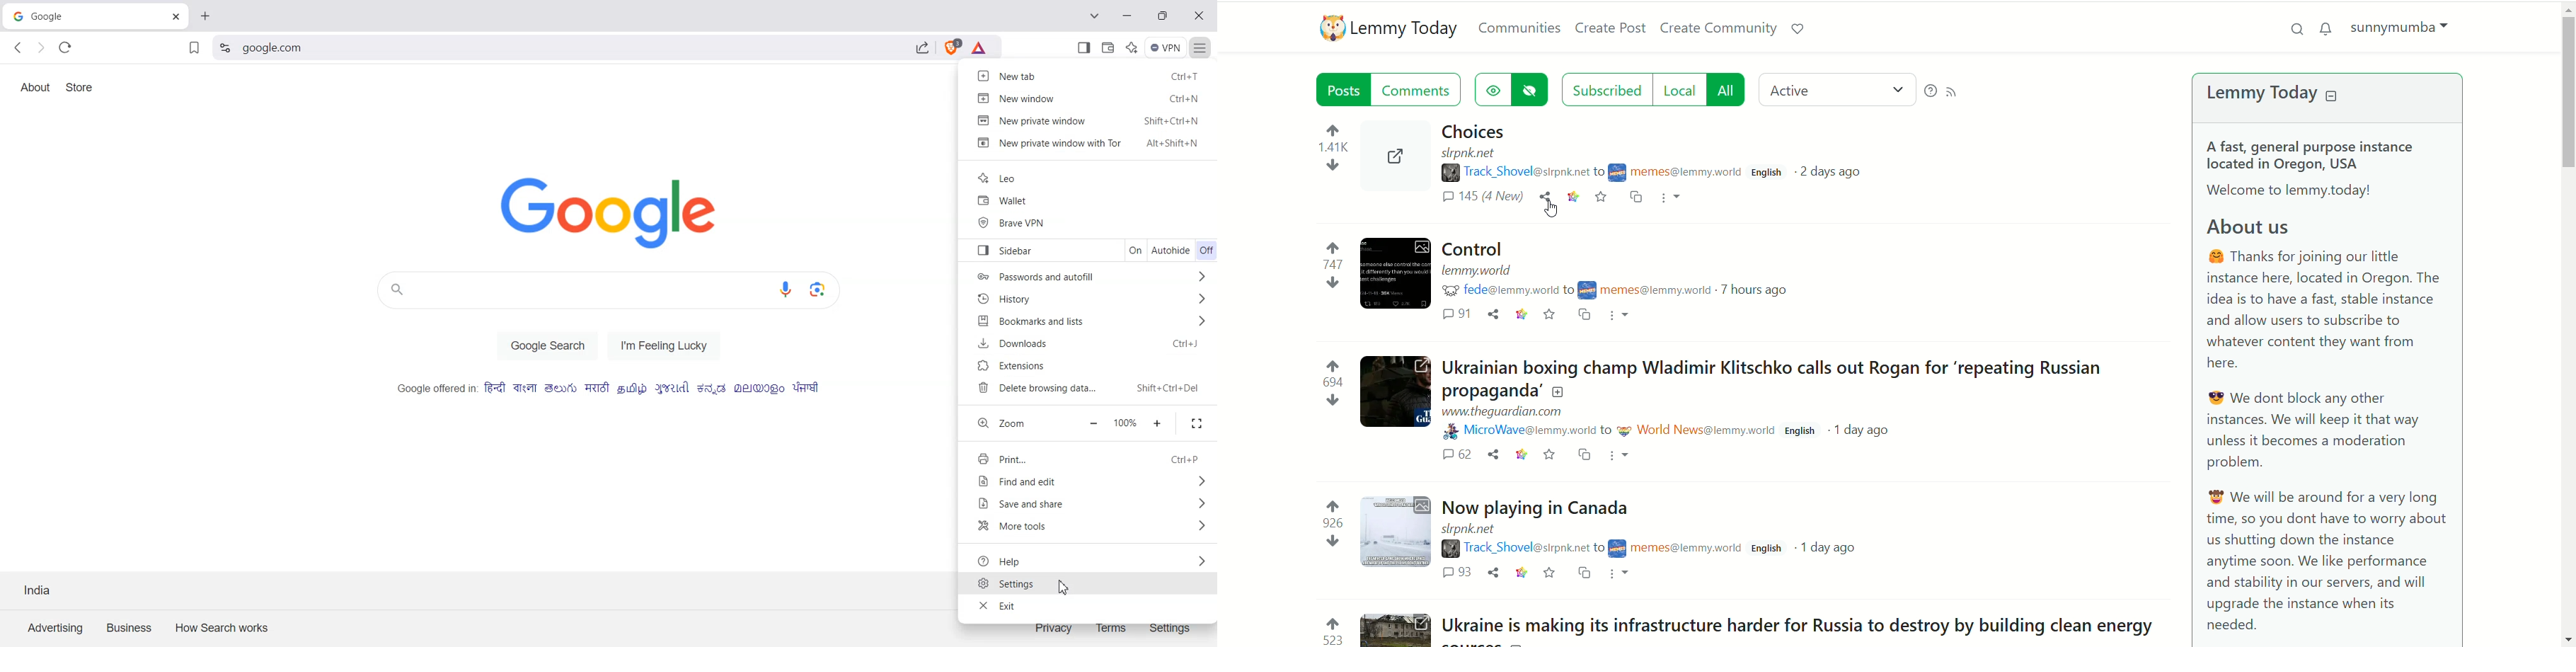 The width and height of the screenshot is (2576, 672). I want to click on Pointer, so click(1550, 213).